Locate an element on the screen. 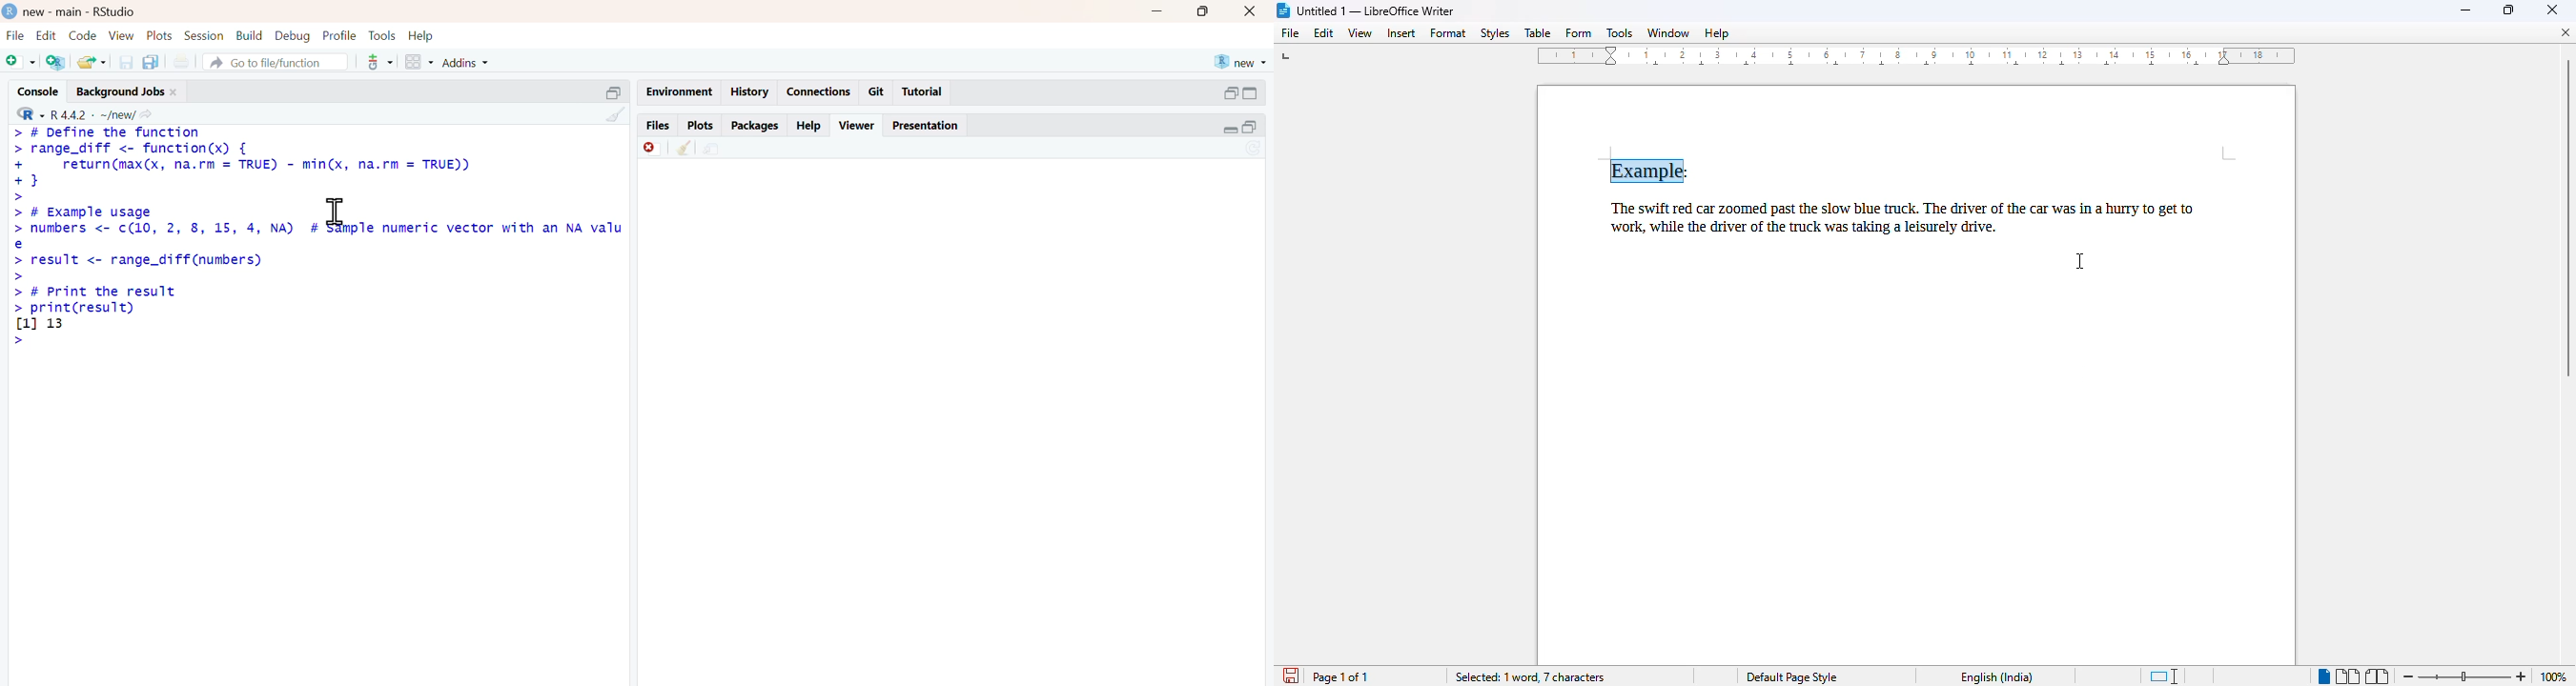  zoom out is located at coordinates (2408, 676).